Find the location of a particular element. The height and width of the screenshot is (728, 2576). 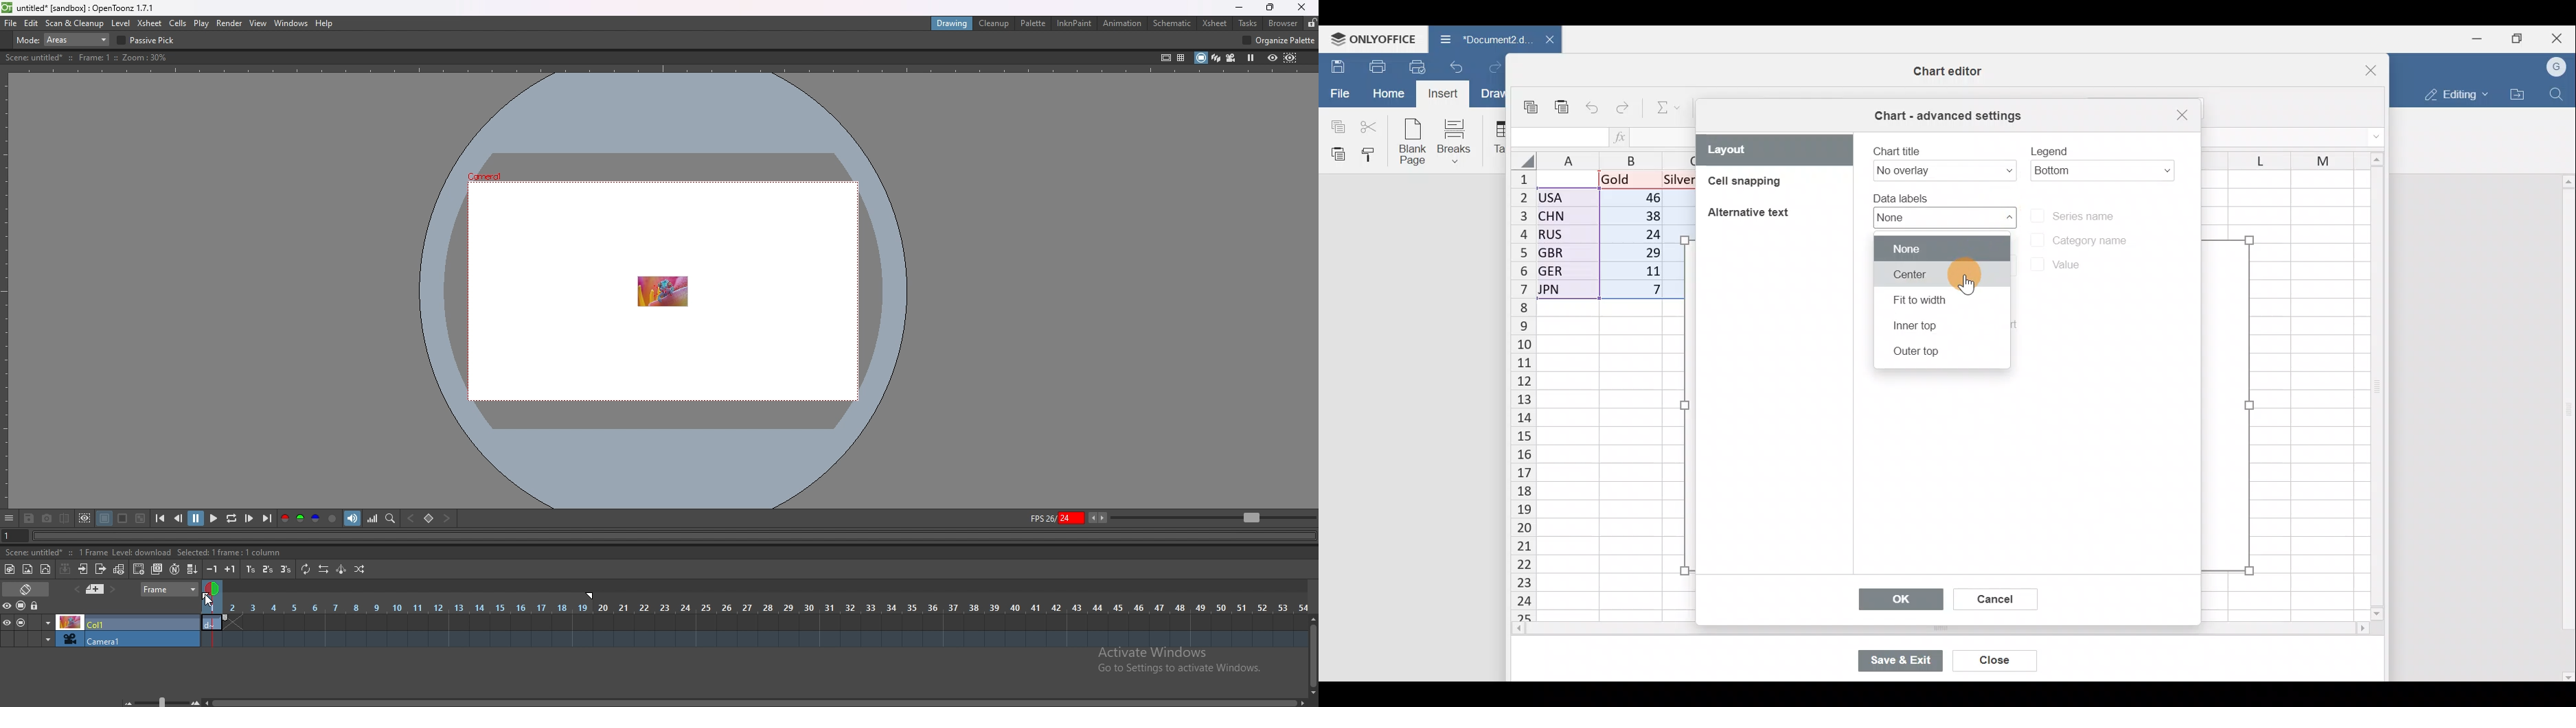

open subsheet is located at coordinates (83, 569).